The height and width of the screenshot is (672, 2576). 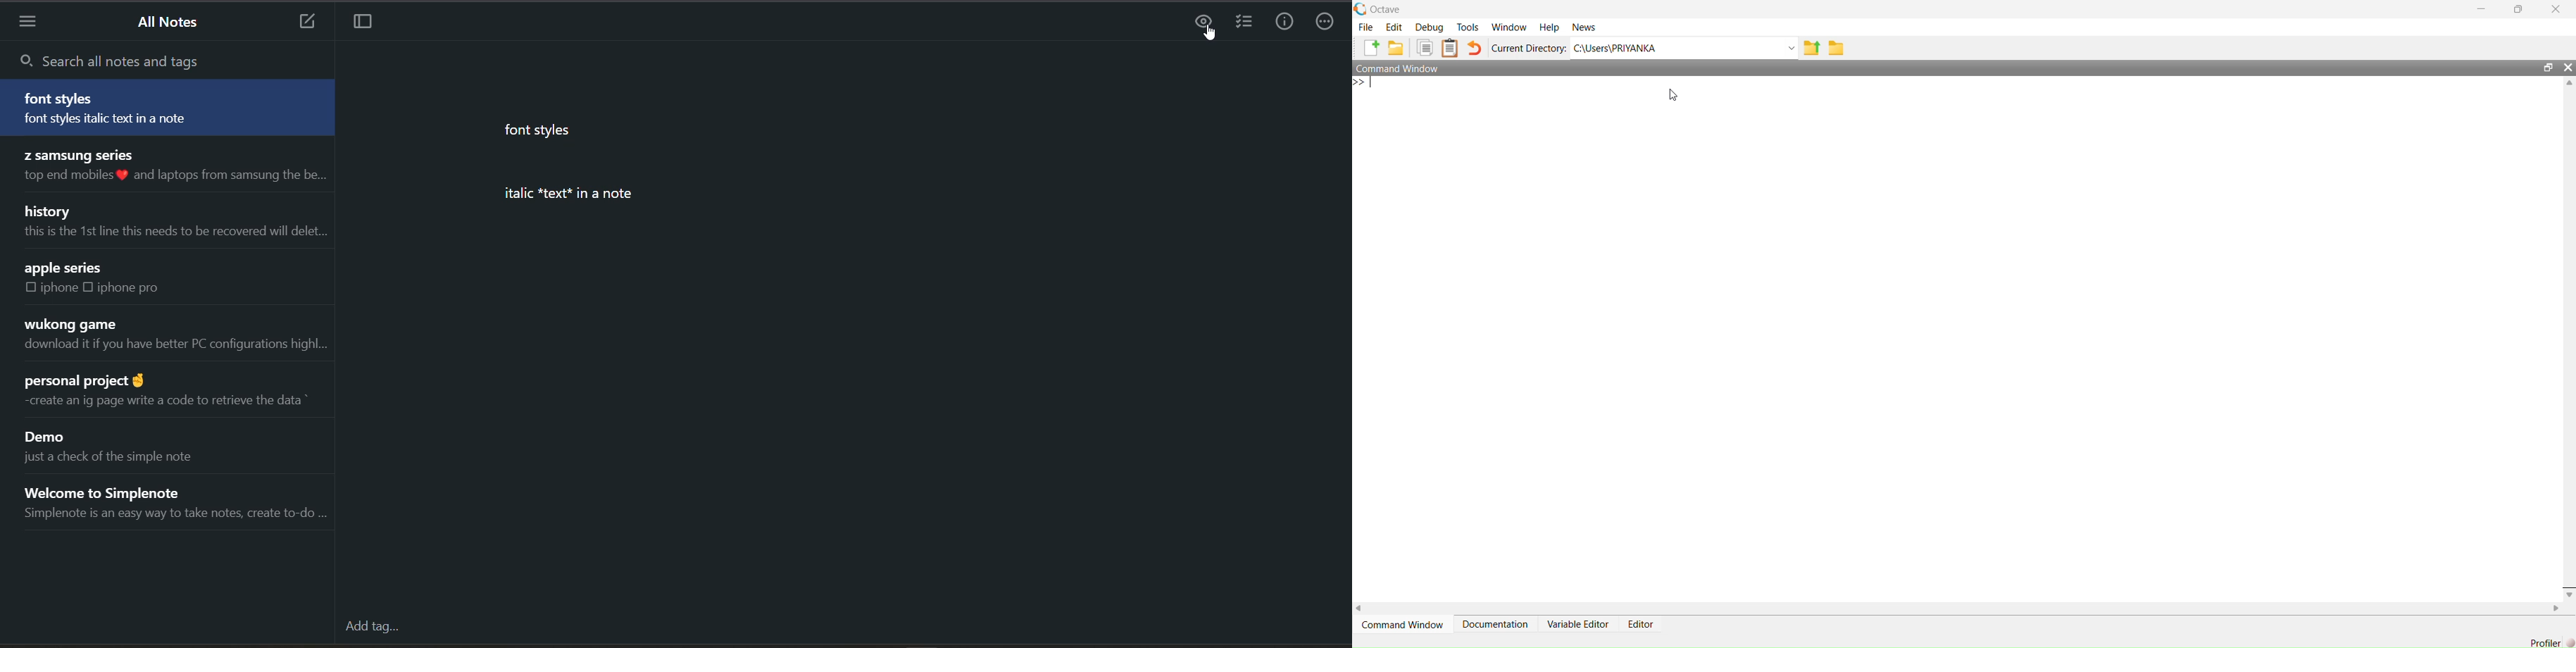 I want to click on data from current note, so click(x=590, y=167).